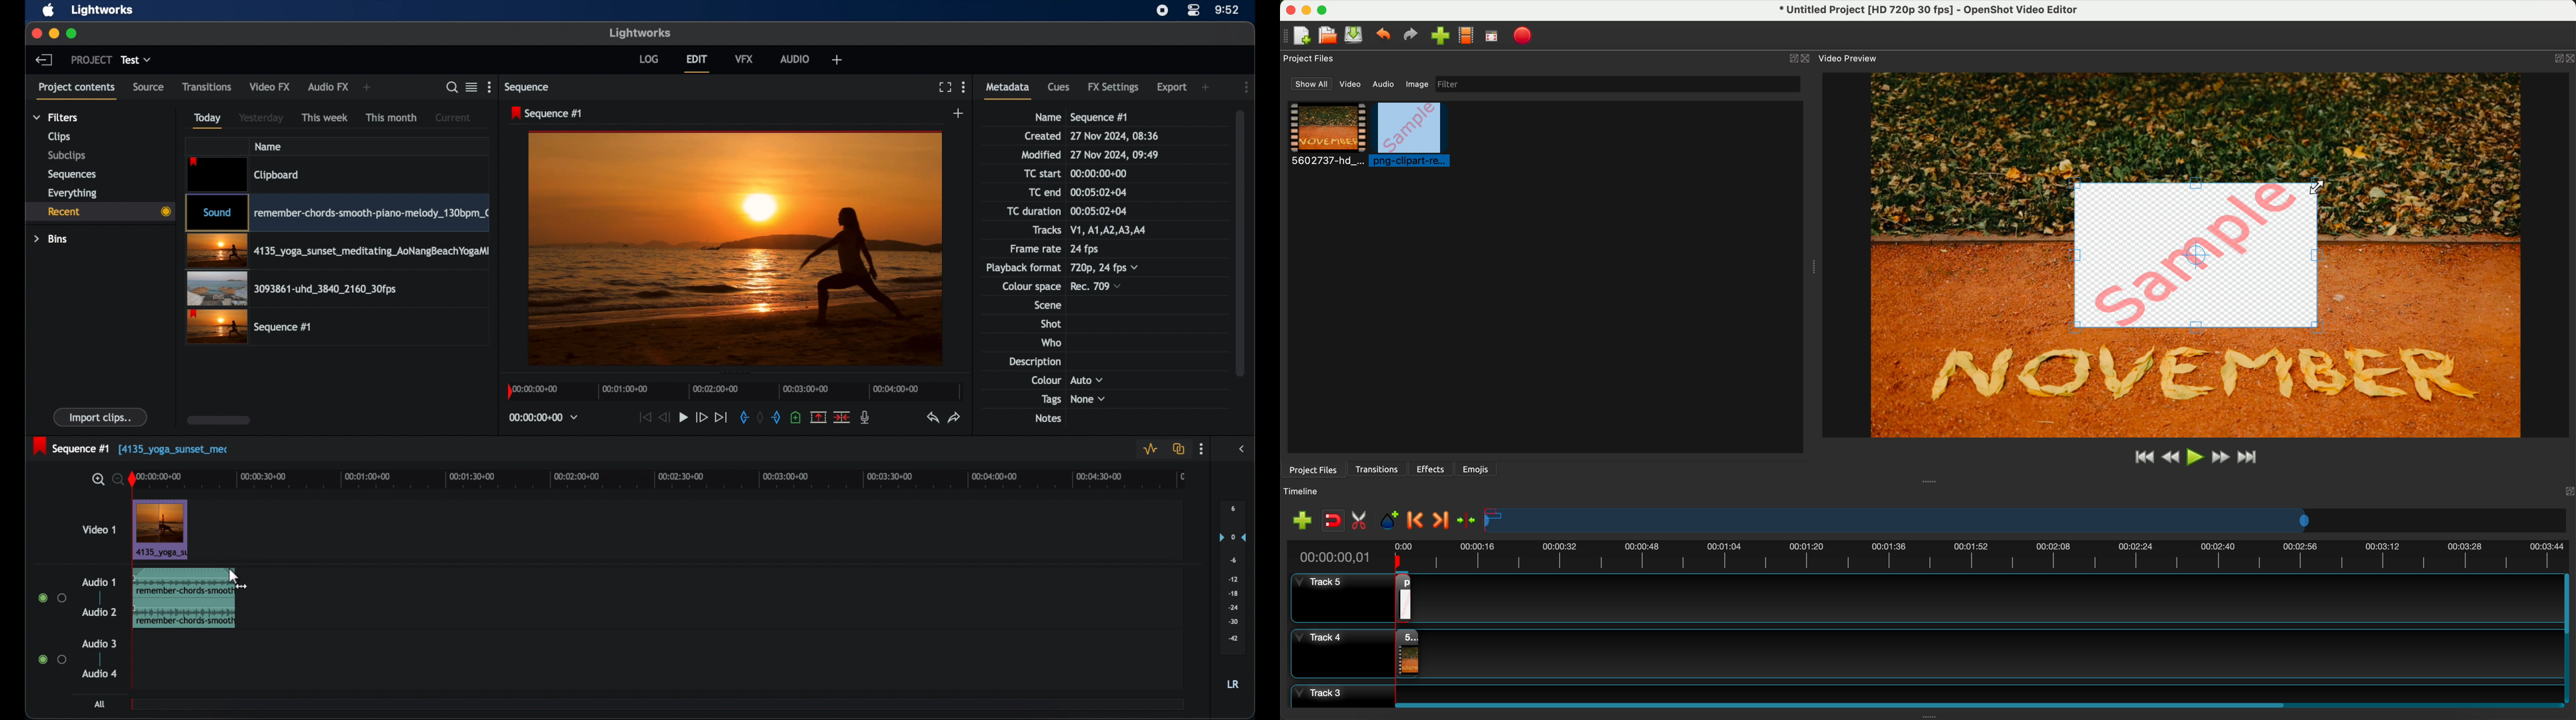 The width and height of the screenshot is (2576, 728). Describe the element at coordinates (1047, 230) in the screenshot. I see `tracks` at that location.